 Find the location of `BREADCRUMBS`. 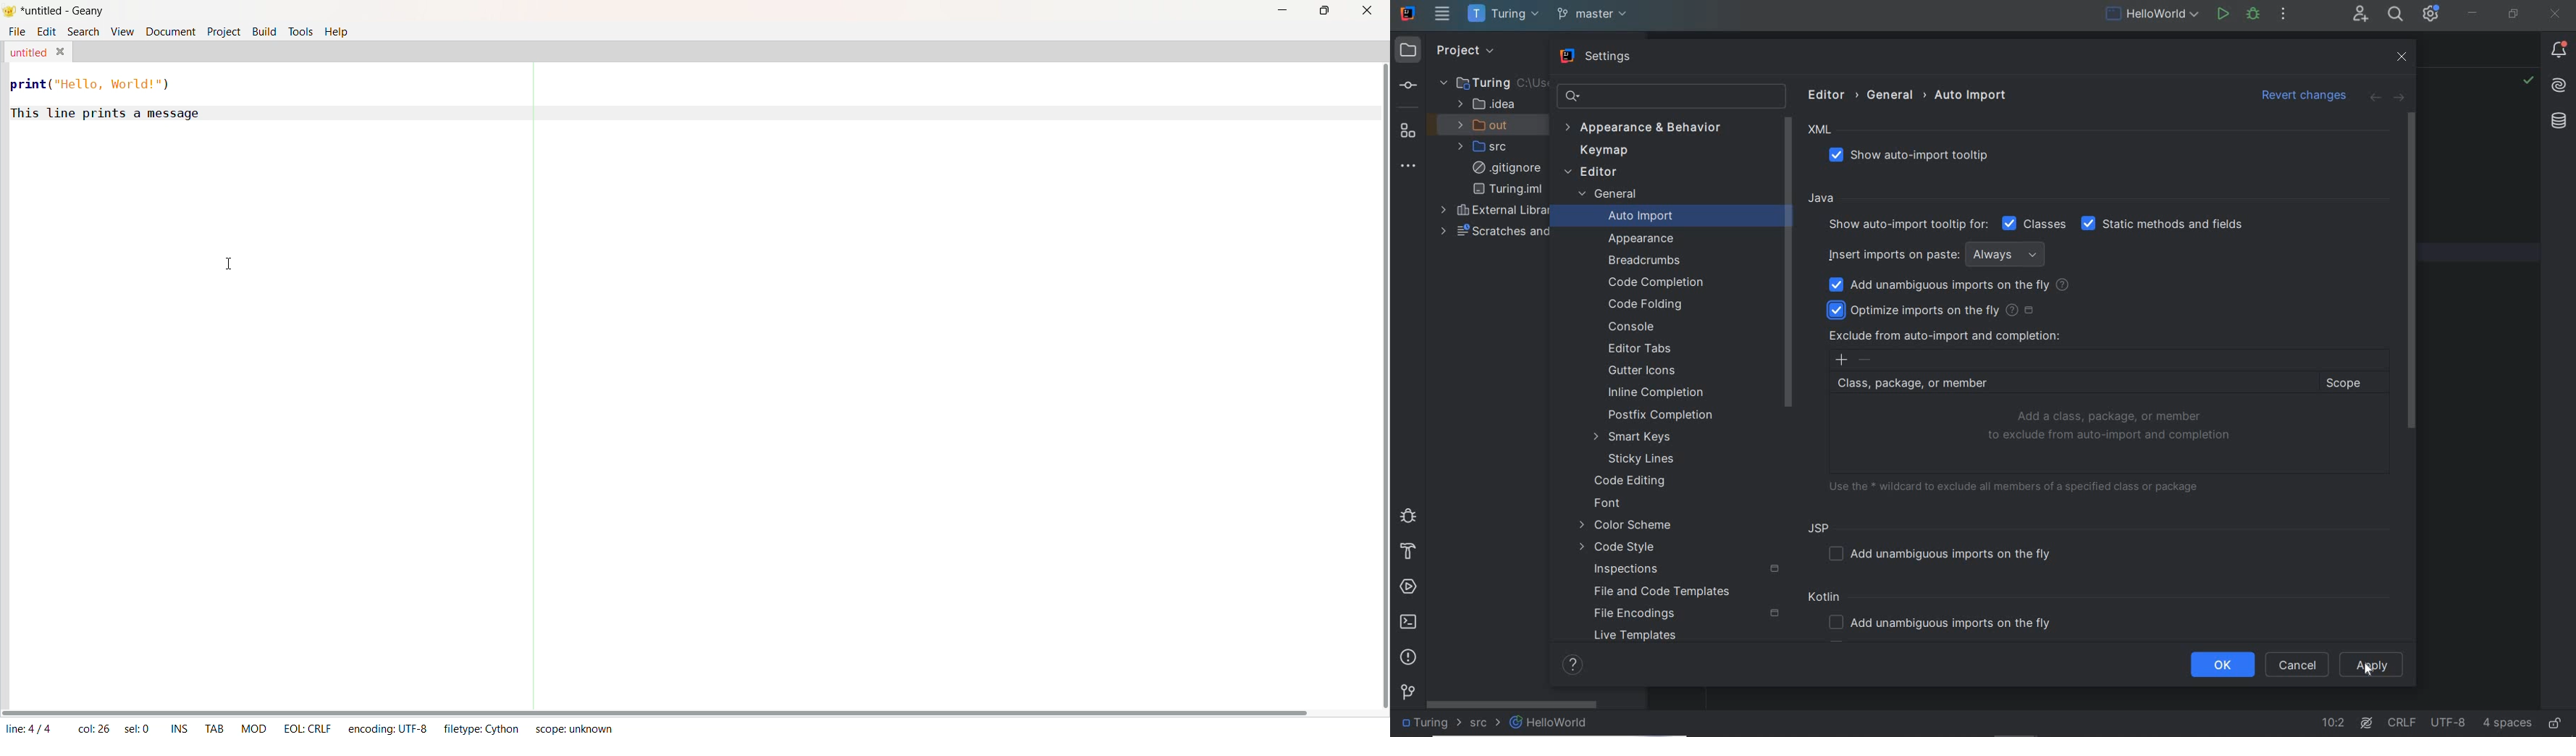

BREADCRUMBS is located at coordinates (1647, 261).